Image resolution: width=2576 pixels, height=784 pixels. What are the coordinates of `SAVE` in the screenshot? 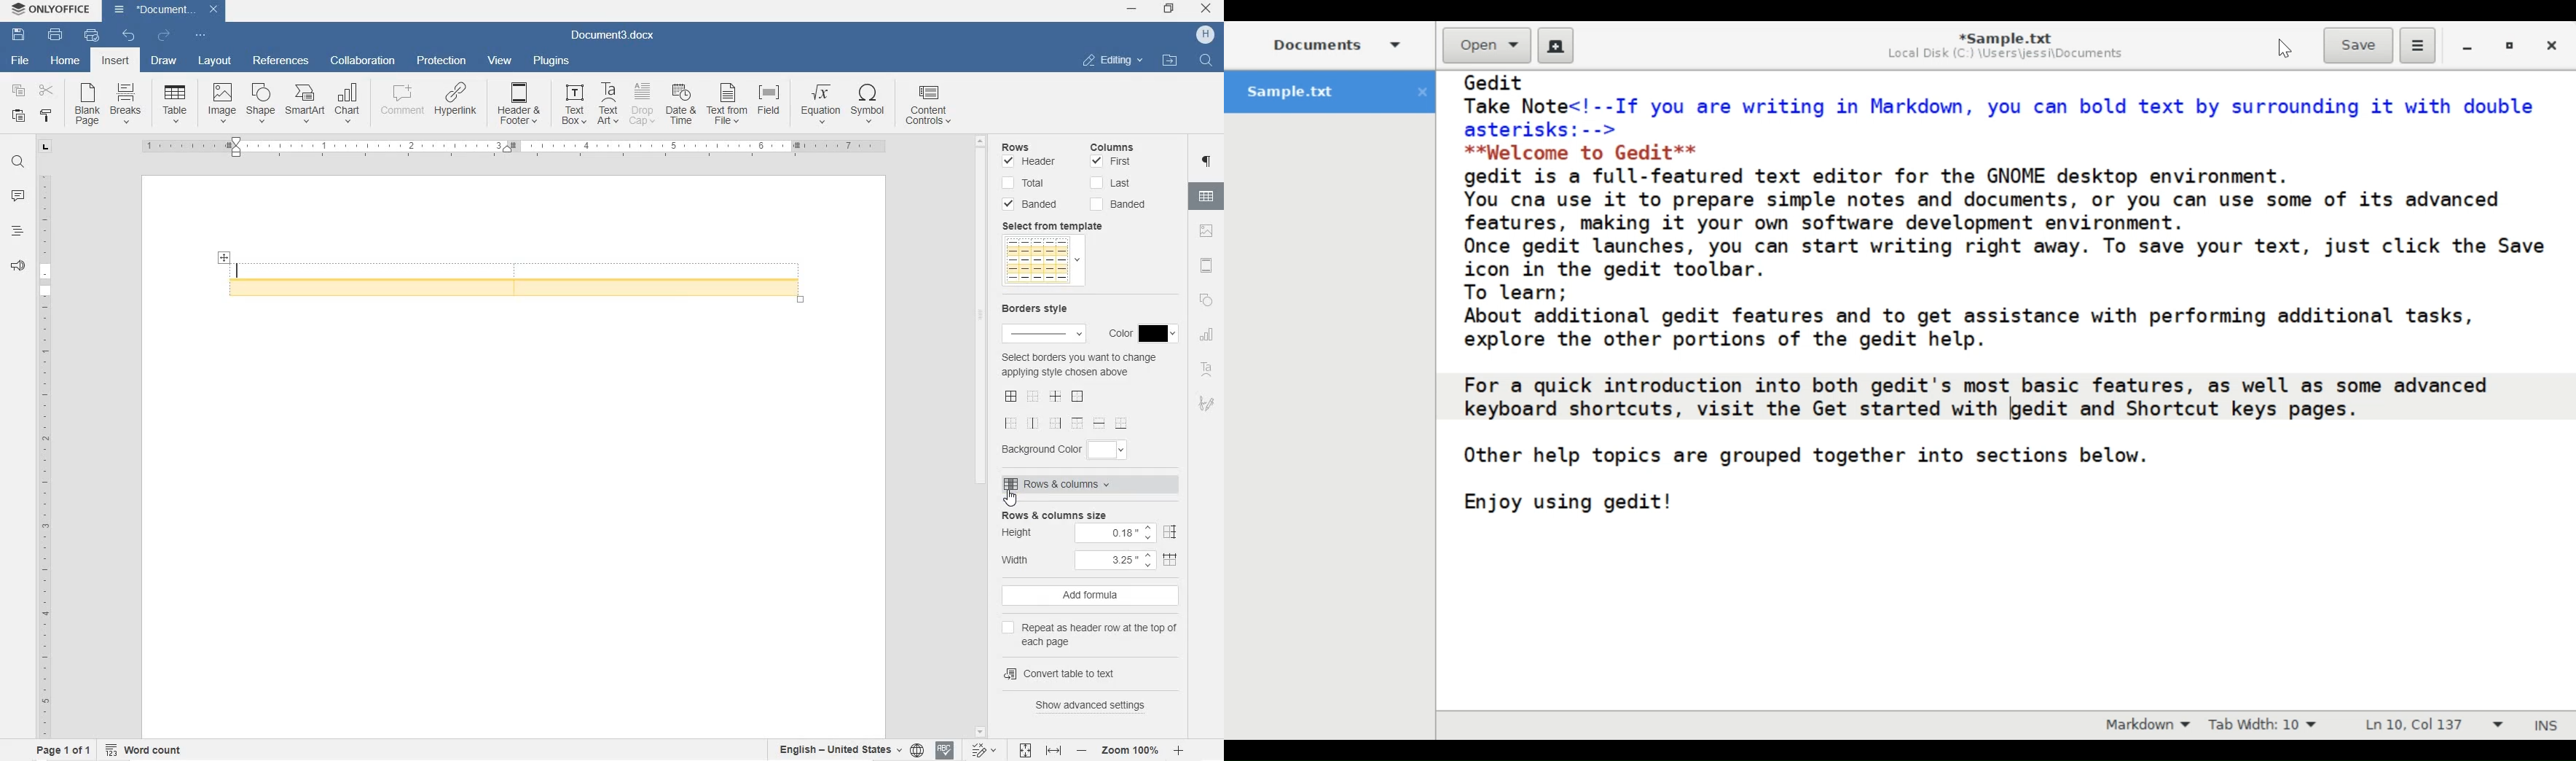 It's located at (20, 33).